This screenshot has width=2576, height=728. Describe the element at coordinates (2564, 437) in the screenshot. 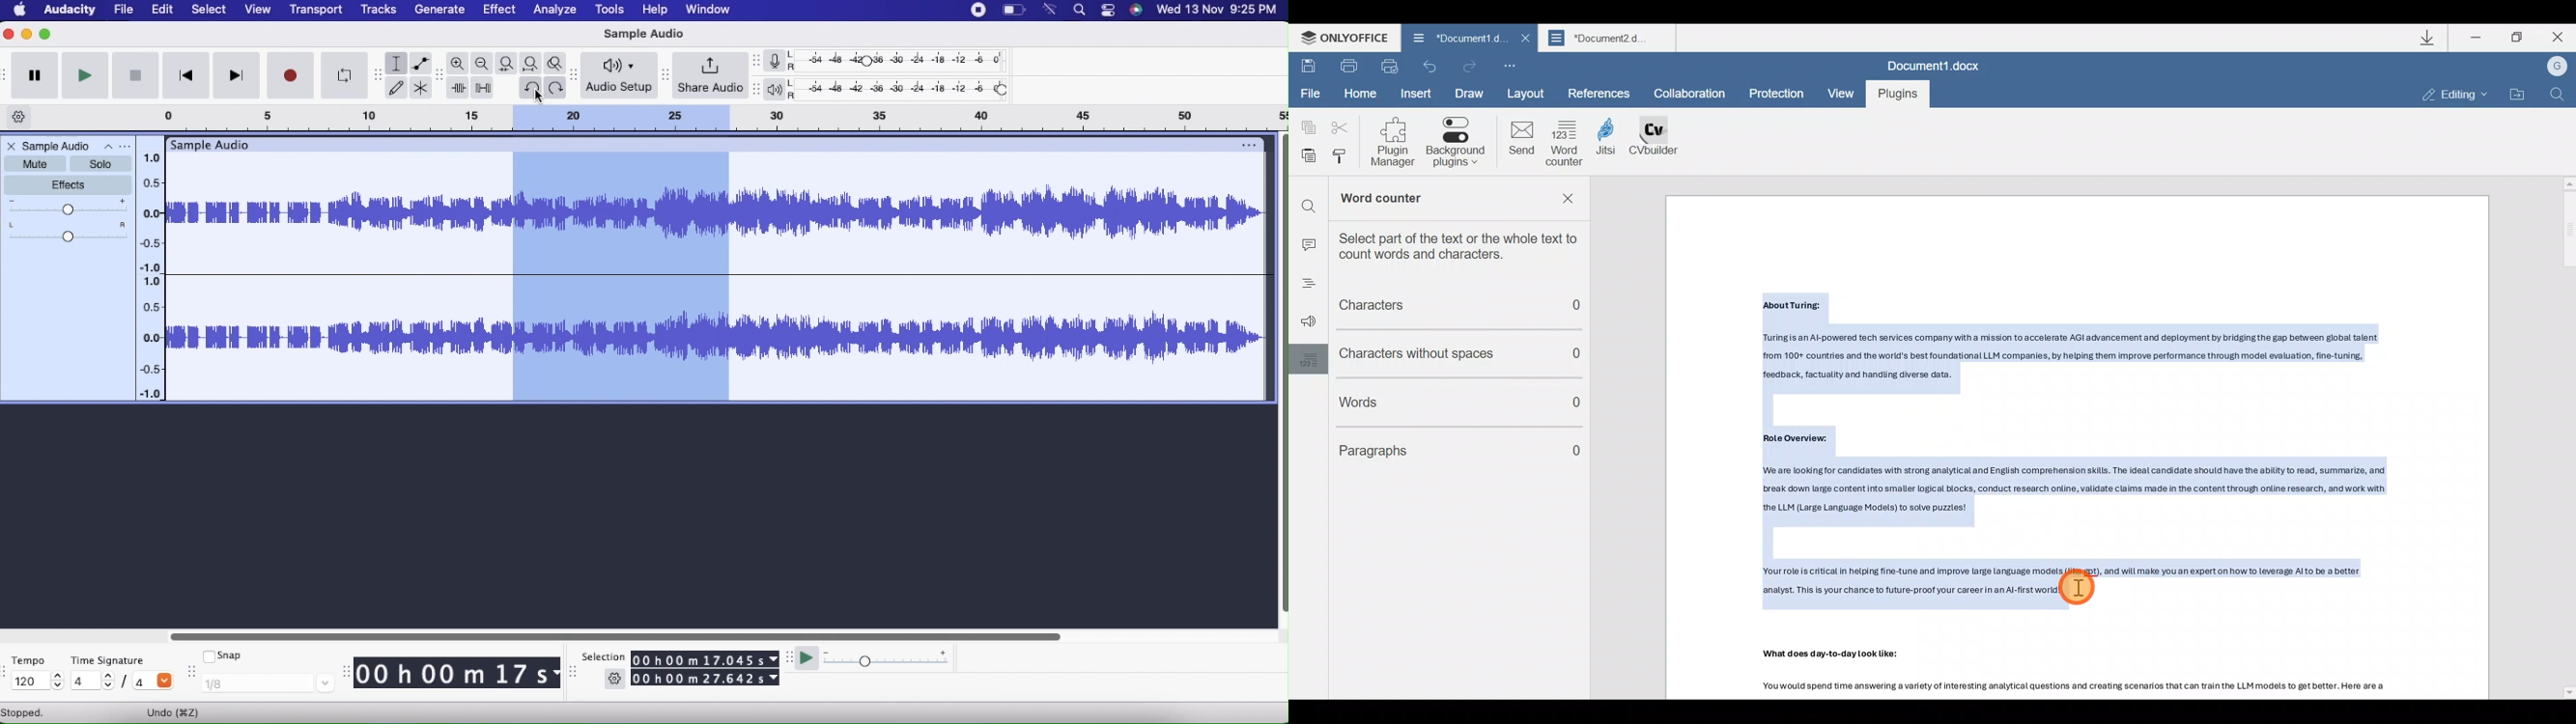

I see `Scroll bar` at that location.